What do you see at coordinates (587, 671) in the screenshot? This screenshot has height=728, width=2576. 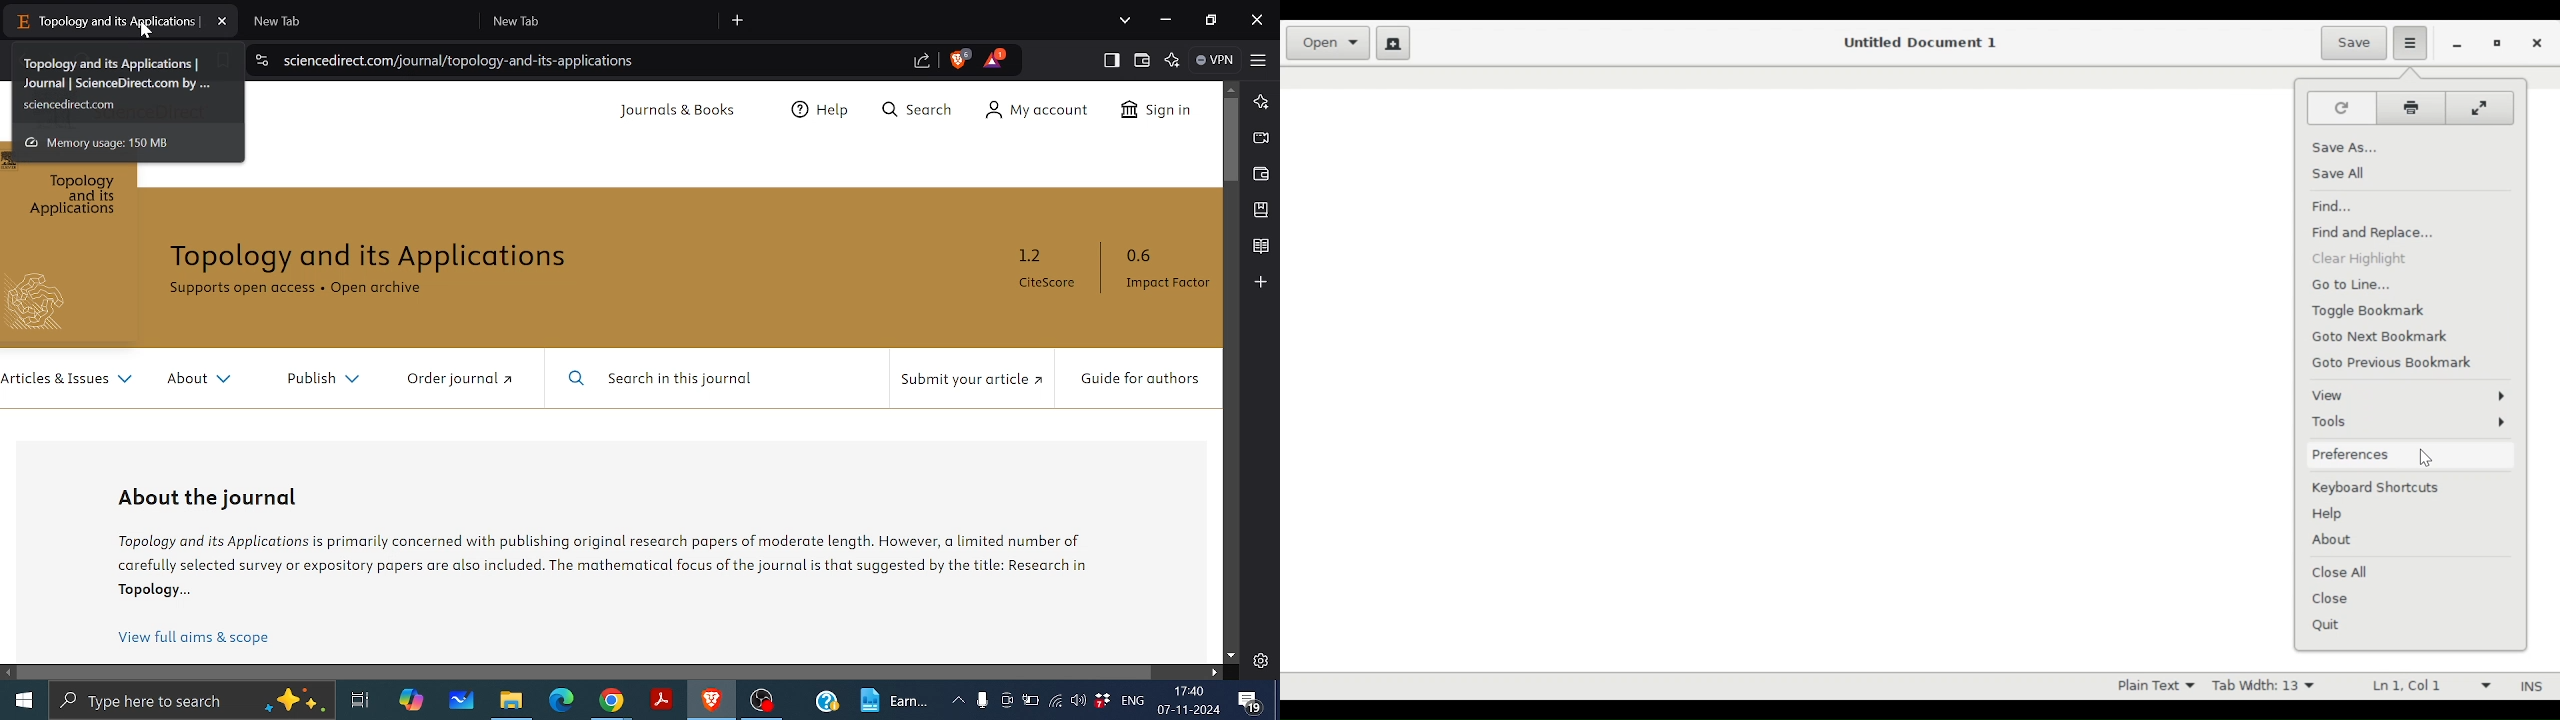 I see `horizontal sidebar` at bounding box center [587, 671].